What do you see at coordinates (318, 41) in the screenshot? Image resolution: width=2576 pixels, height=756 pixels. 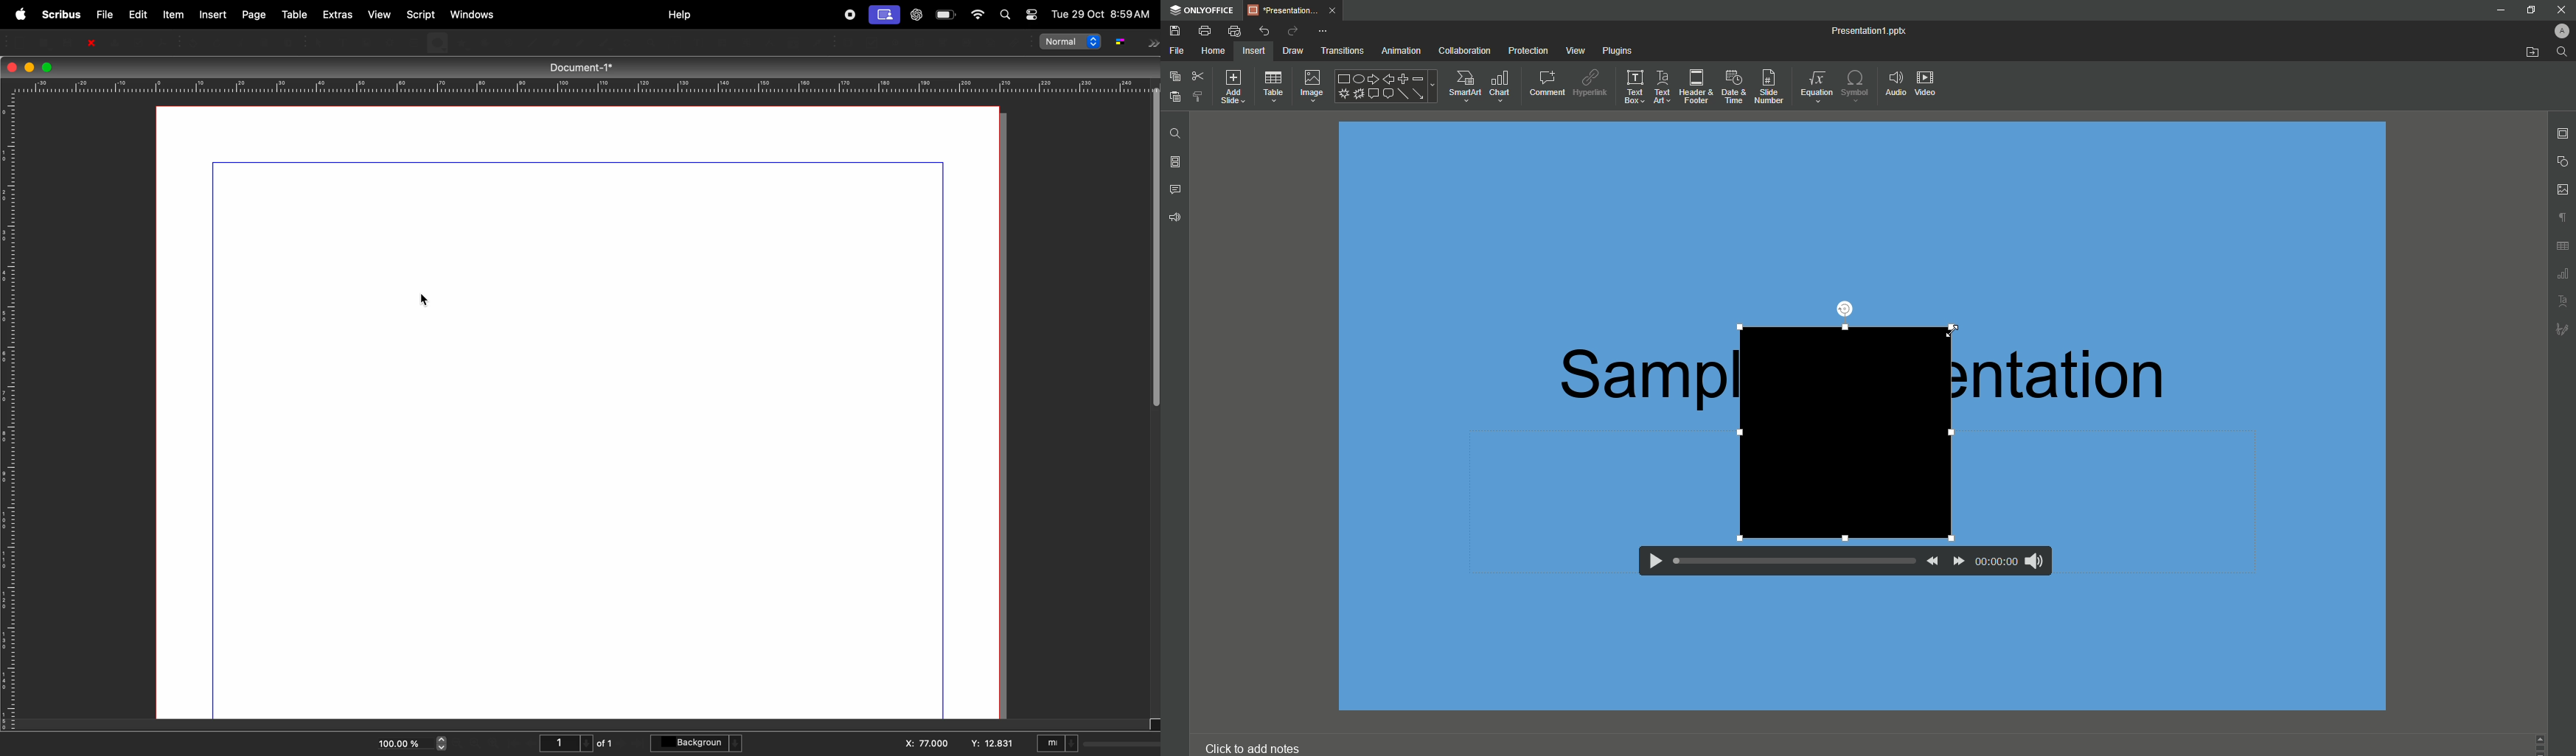 I see `select item` at bounding box center [318, 41].